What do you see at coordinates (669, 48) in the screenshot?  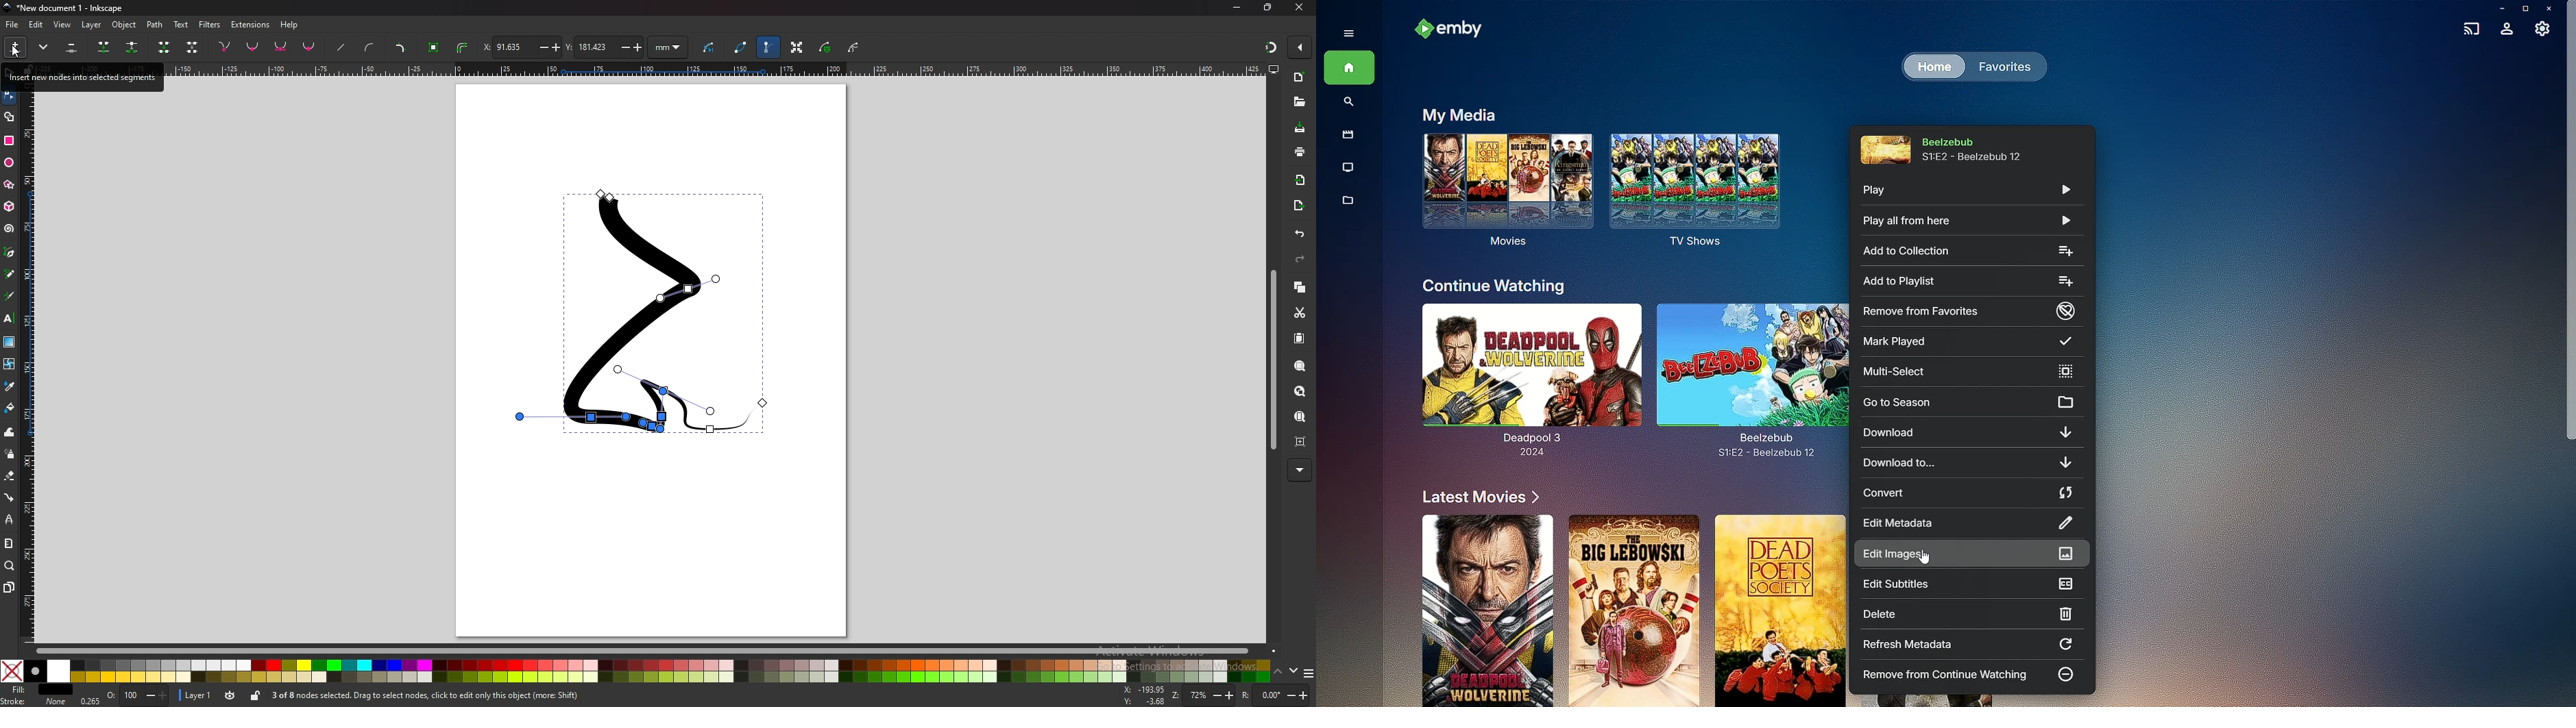 I see `units` at bounding box center [669, 48].